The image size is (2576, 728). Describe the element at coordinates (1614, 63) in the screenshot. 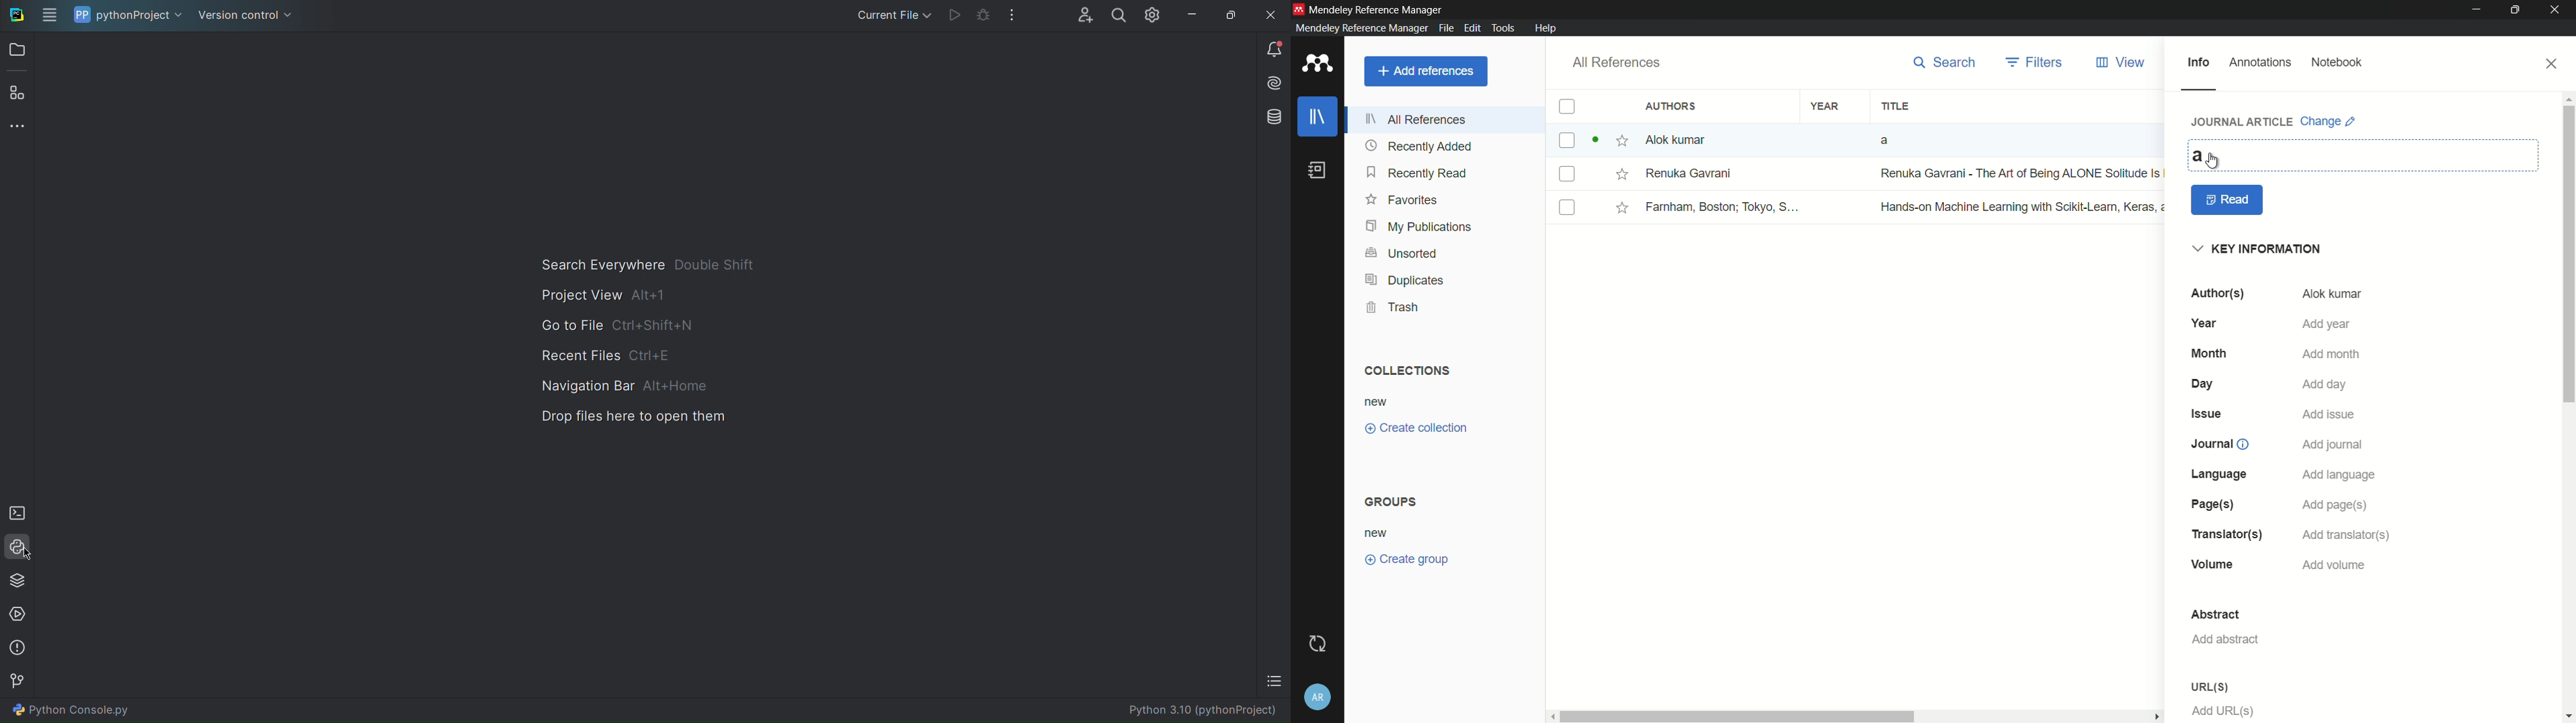

I see `all references` at that location.